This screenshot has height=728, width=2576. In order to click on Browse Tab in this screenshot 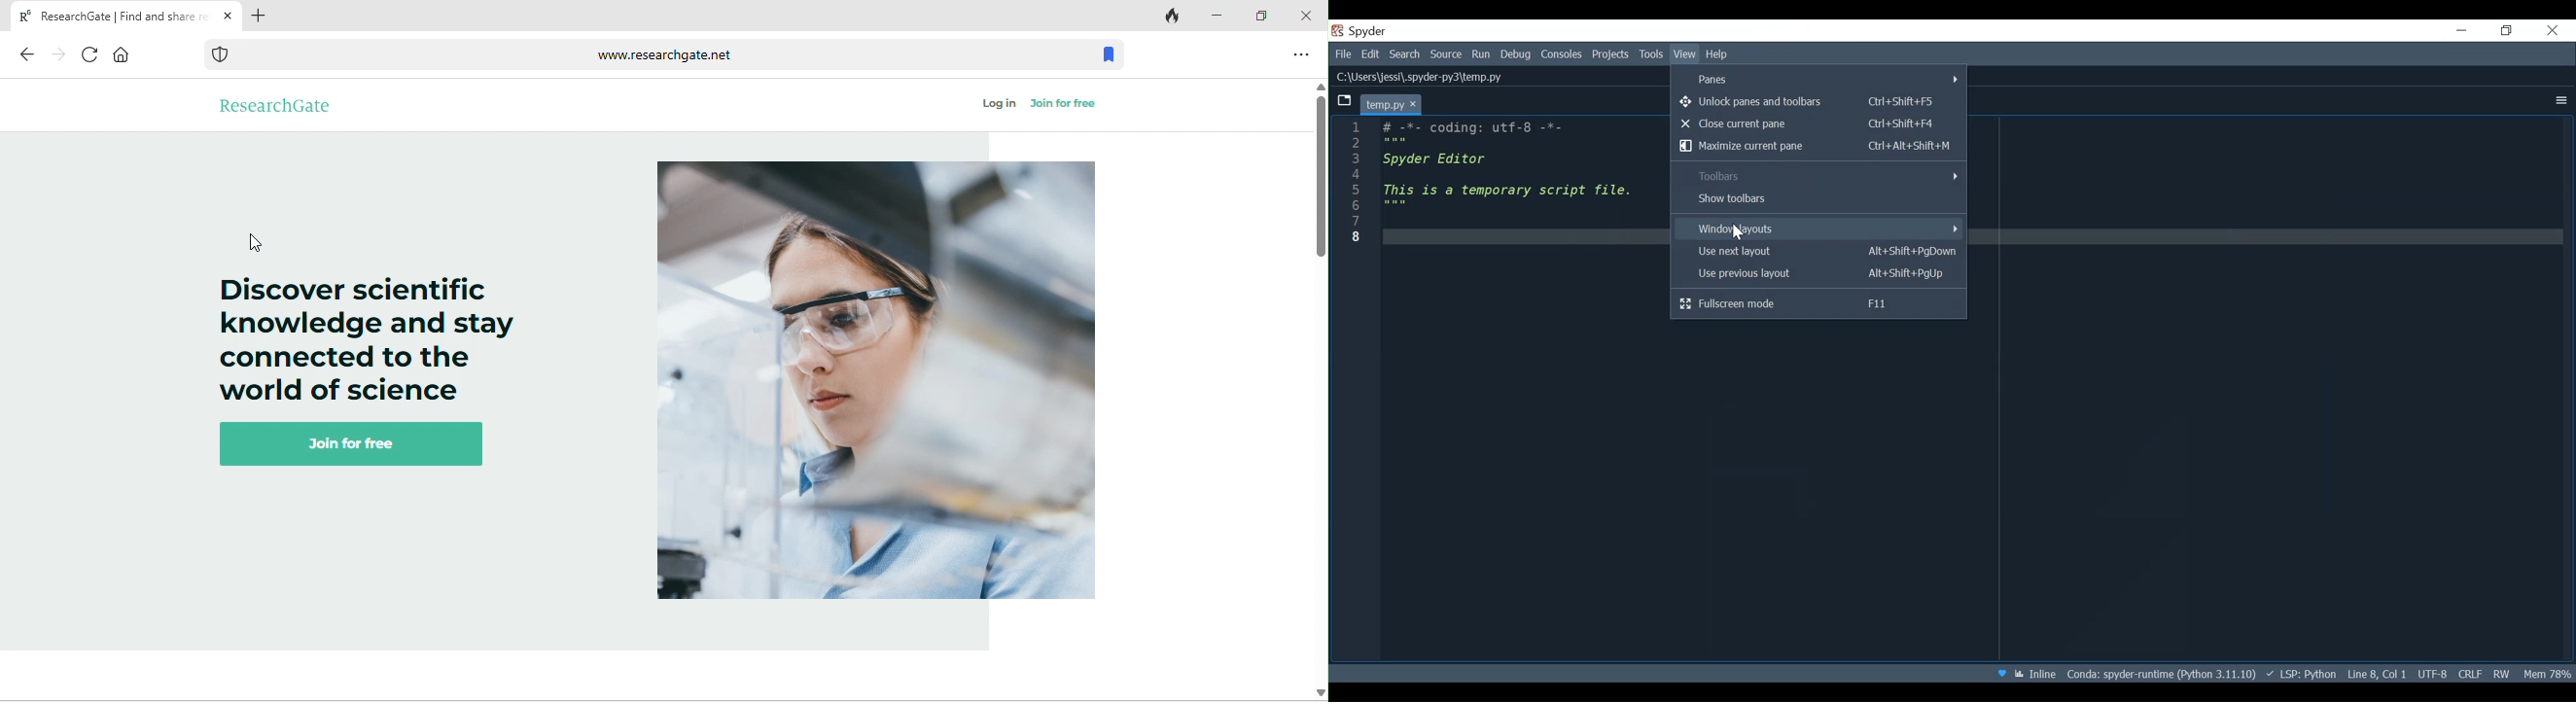, I will do `click(1345, 102)`.